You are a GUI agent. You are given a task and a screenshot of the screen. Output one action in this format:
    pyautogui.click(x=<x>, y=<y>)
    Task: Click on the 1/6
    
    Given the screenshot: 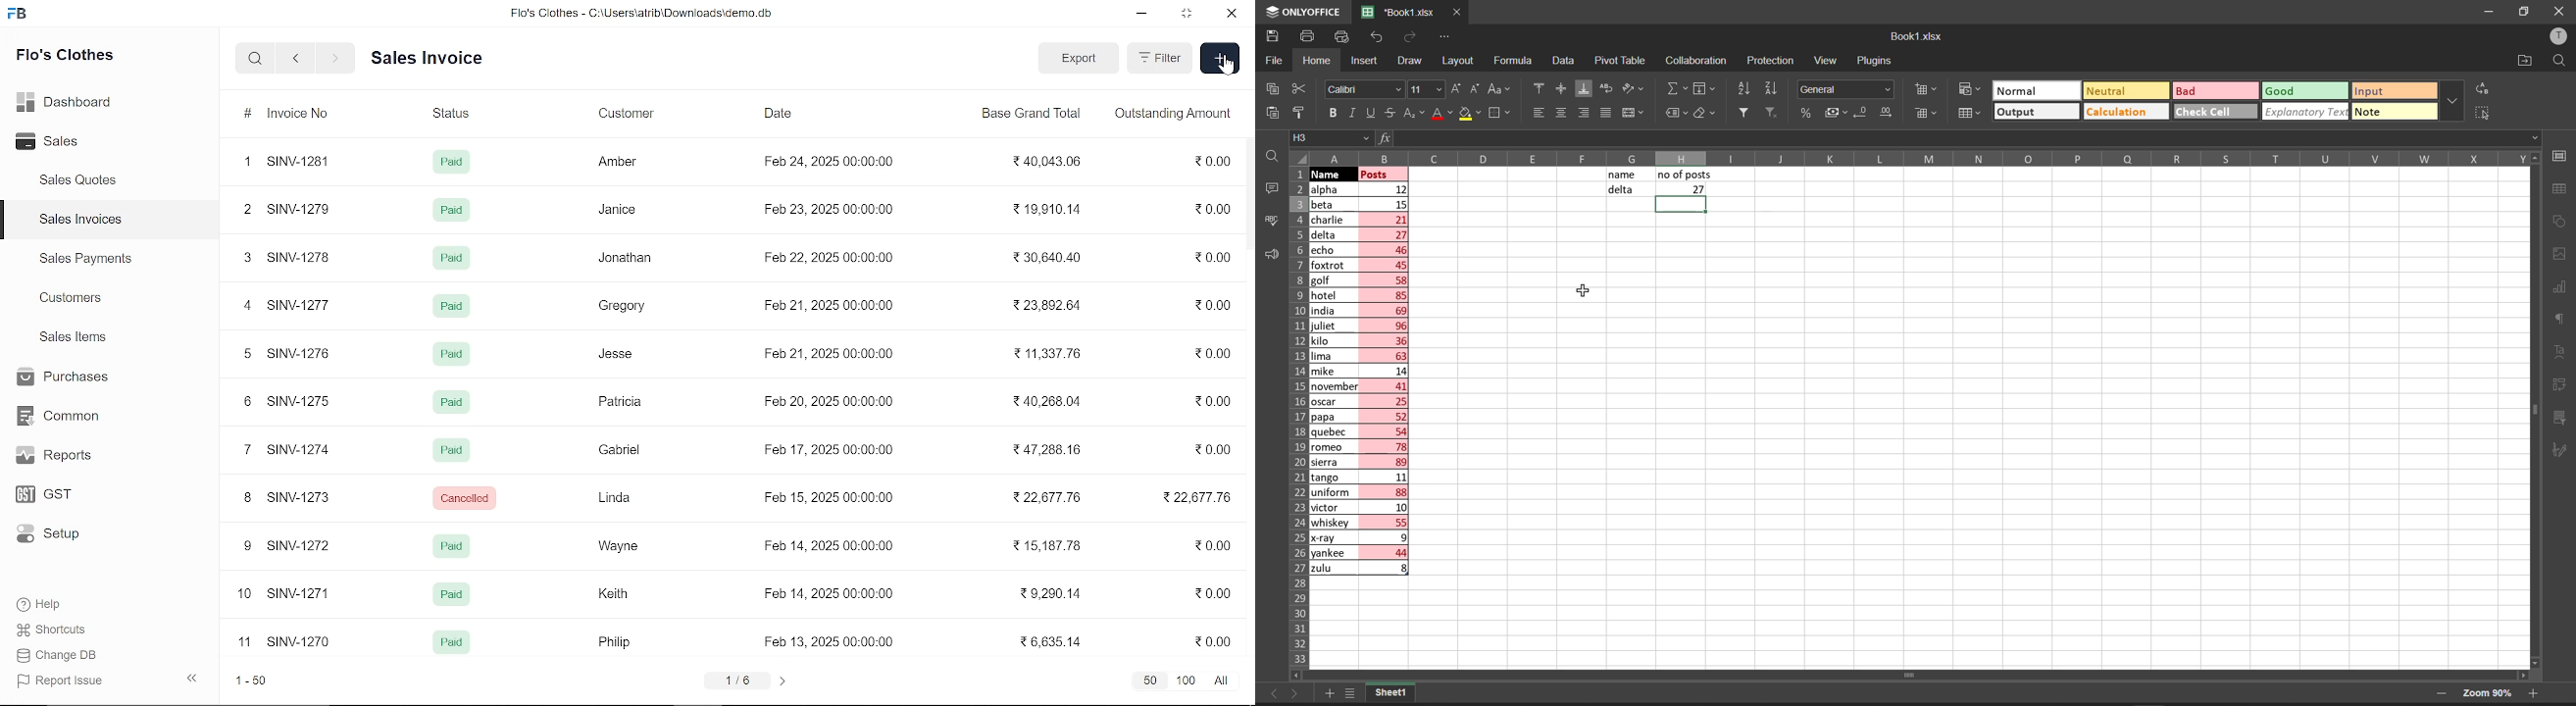 What is the action you would take?
    pyautogui.click(x=739, y=680)
    